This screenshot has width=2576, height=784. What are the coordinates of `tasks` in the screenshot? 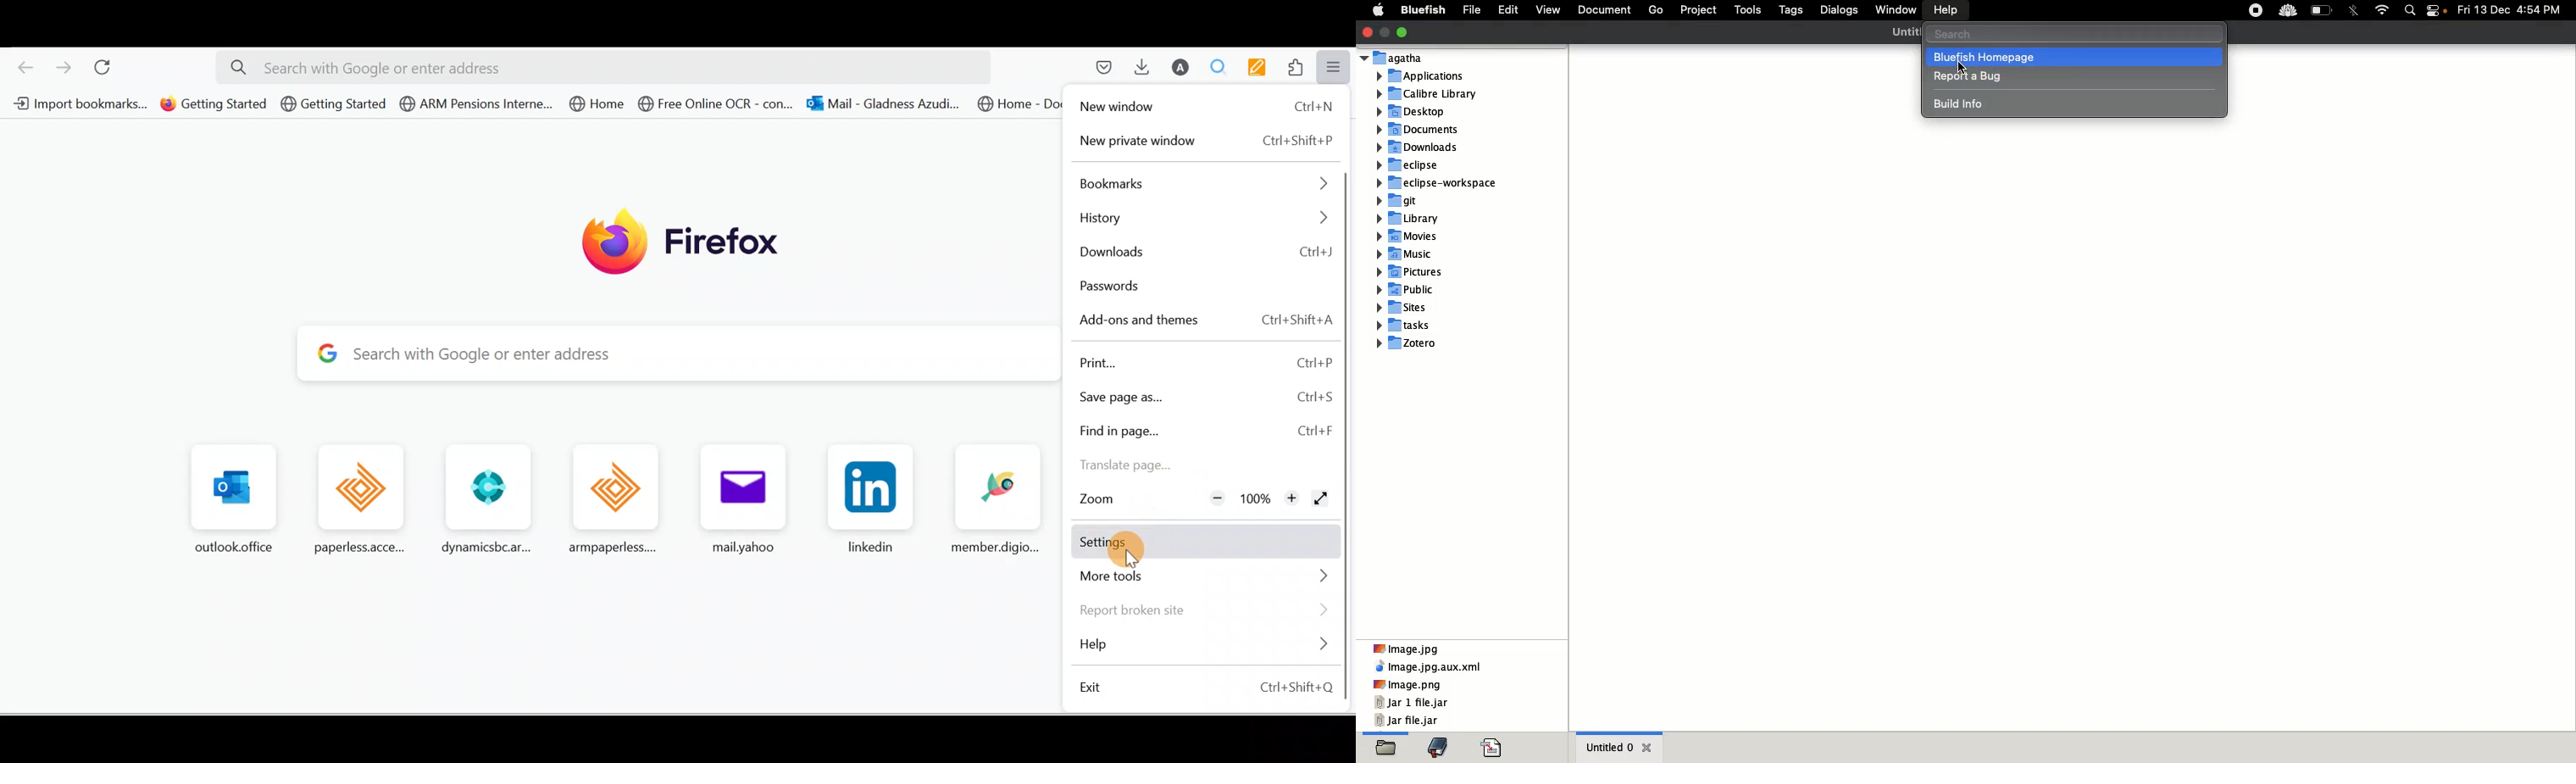 It's located at (1413, 325).